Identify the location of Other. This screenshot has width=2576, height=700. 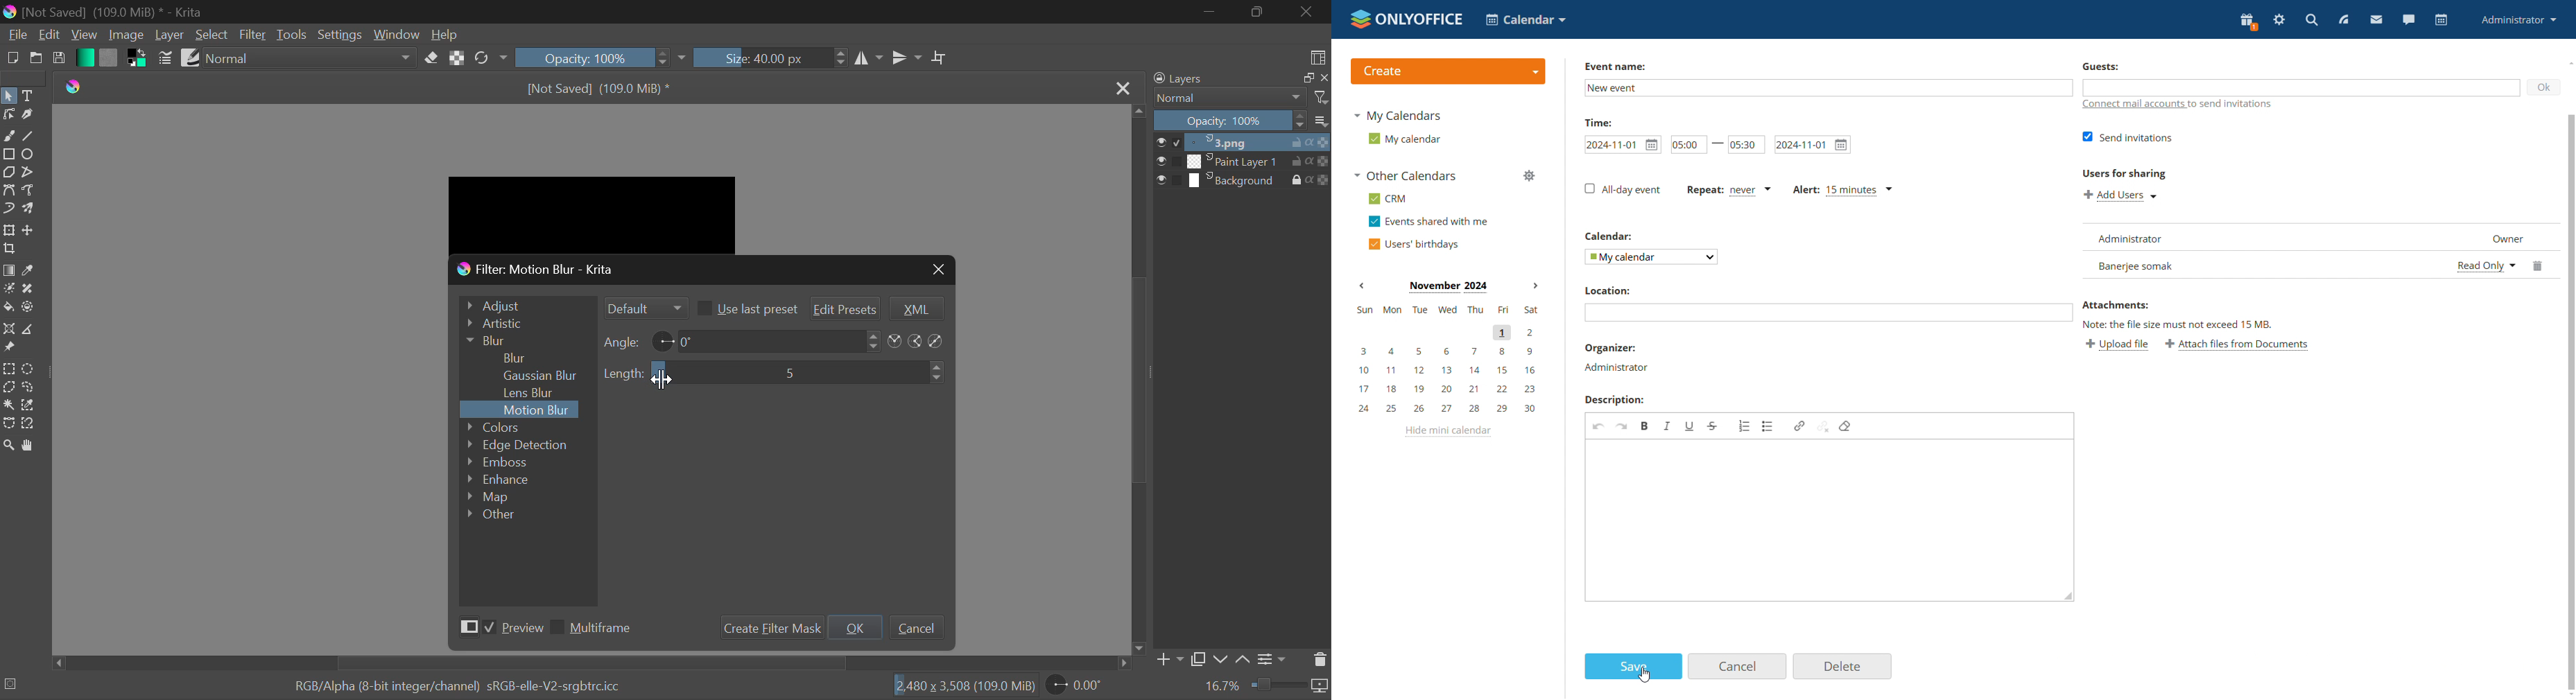
(492, 514).